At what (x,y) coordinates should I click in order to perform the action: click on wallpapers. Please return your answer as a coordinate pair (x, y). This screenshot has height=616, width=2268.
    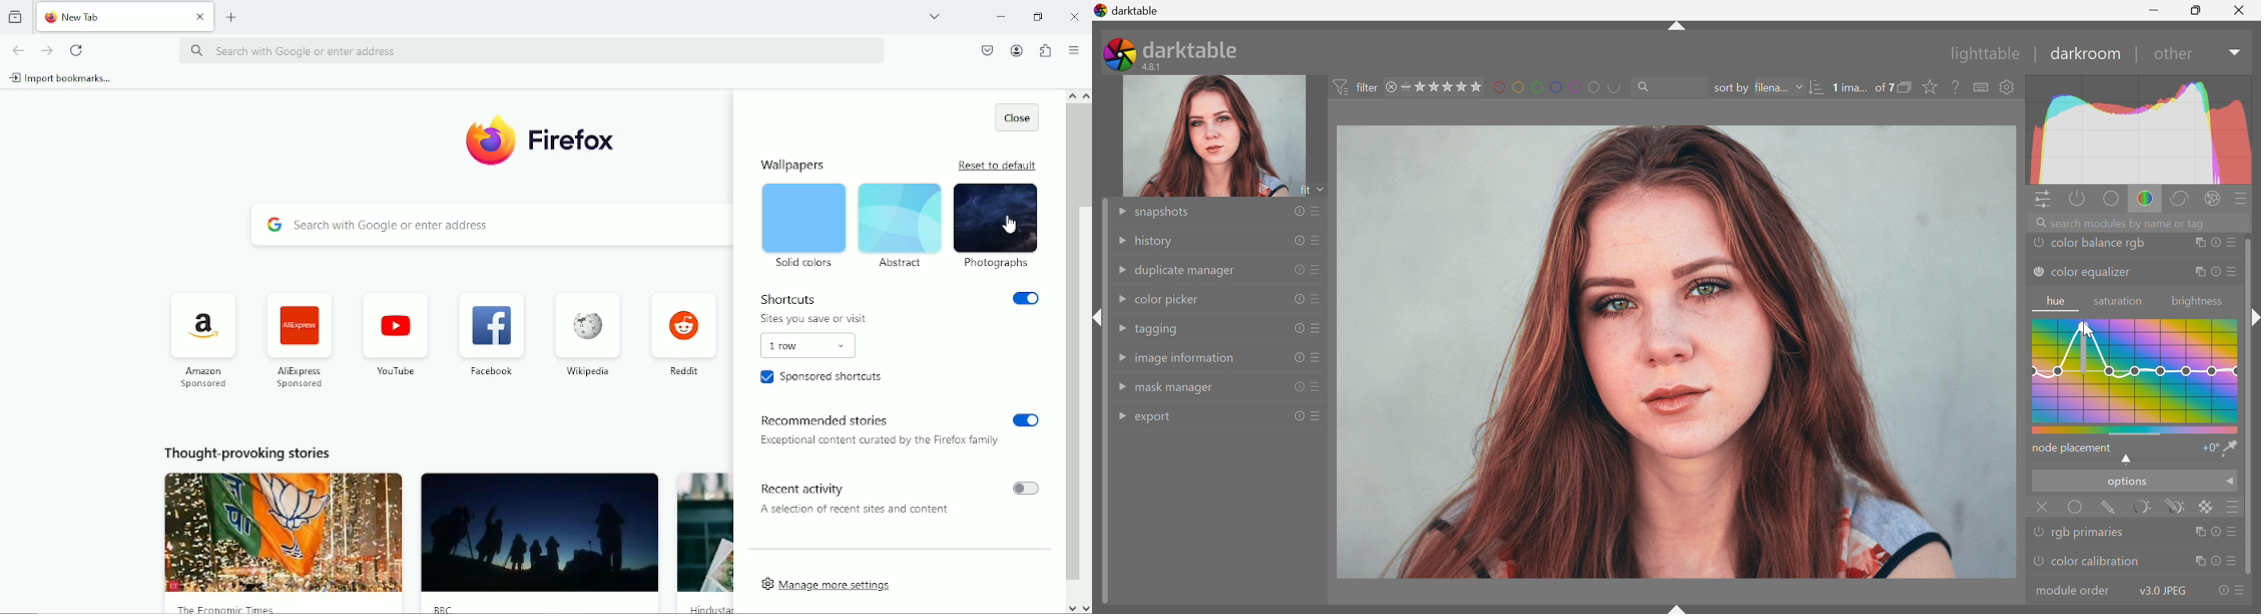
    Looking at the image, I should click on (788, 164).